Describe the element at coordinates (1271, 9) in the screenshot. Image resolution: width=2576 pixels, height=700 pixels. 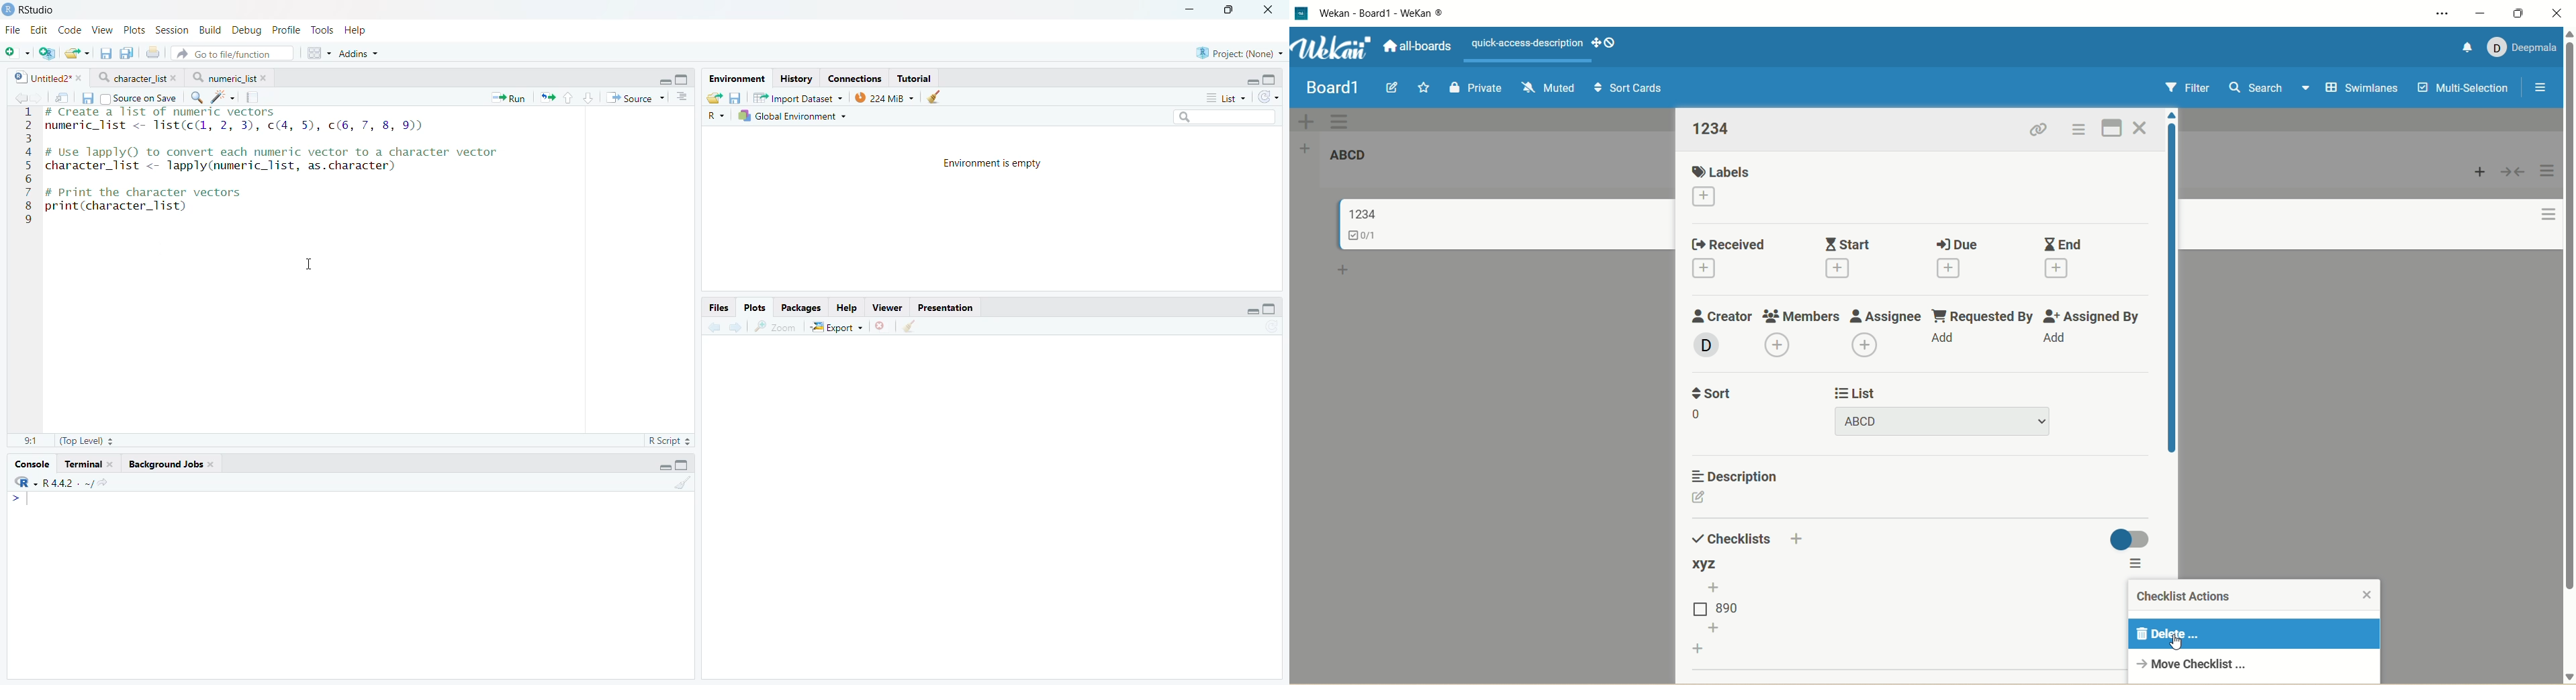
I see `Close` at that location.